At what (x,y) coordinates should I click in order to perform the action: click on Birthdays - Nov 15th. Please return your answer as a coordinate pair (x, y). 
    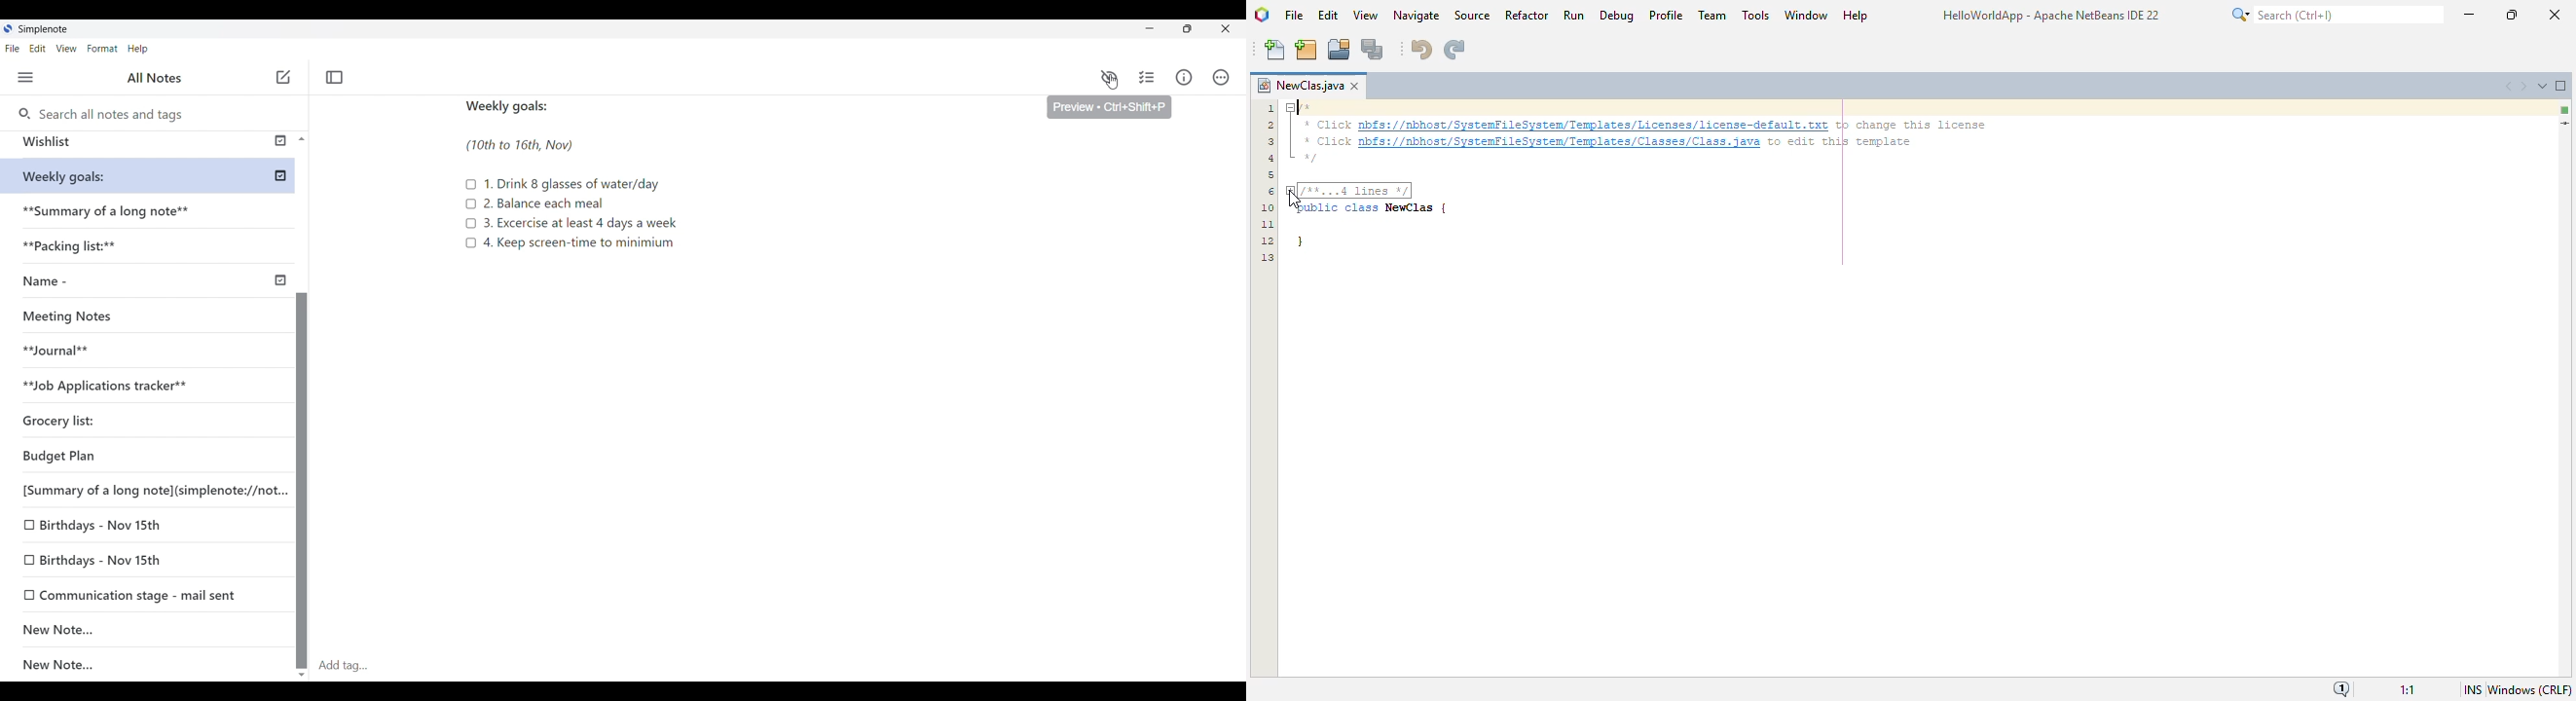
    Looking at the image, I should click on (131, 527).